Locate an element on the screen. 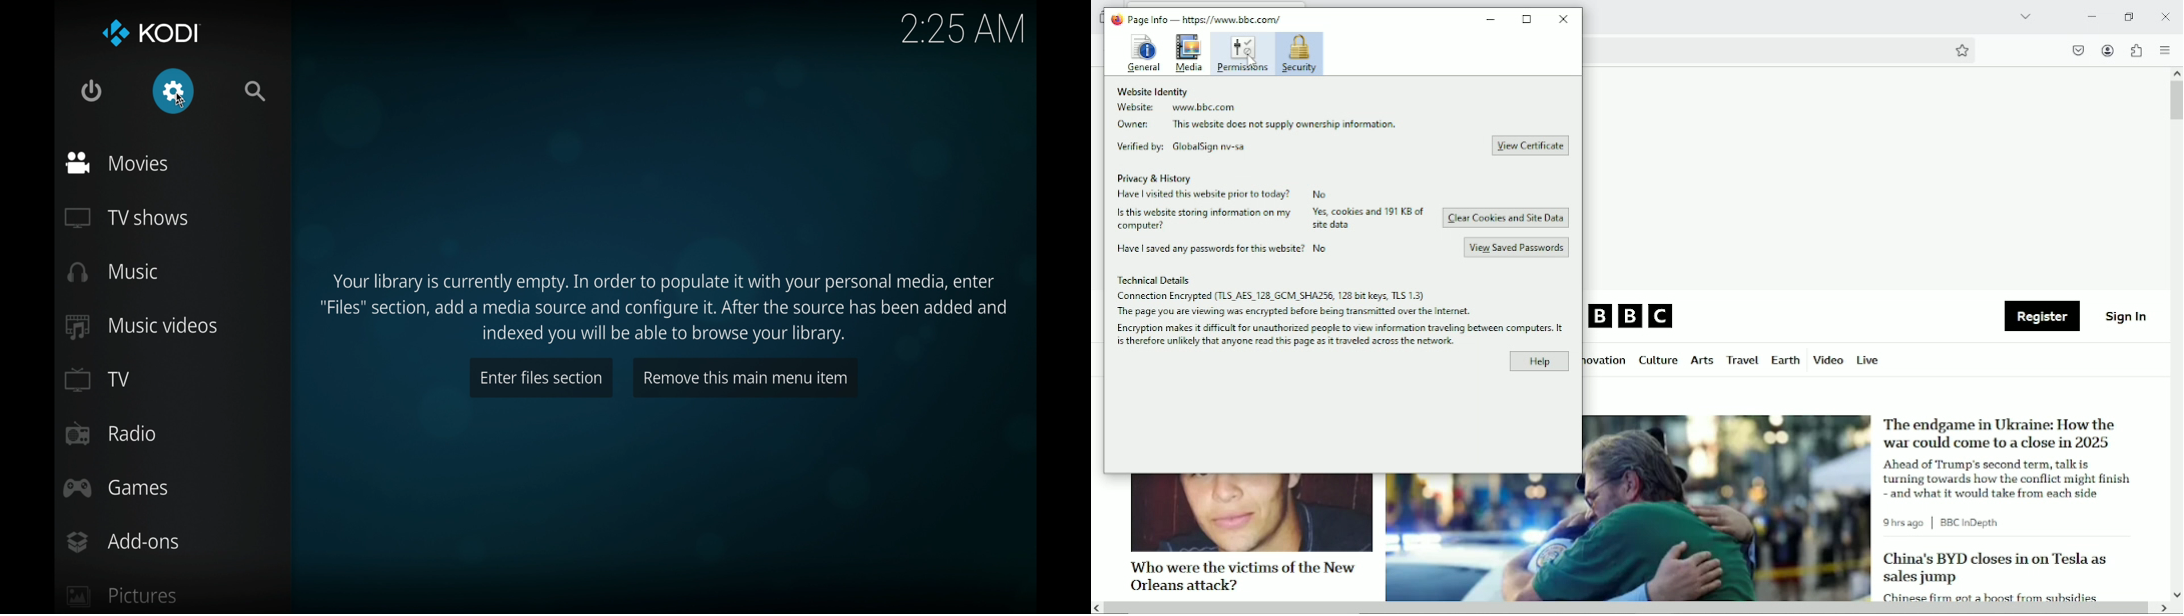  music is located at coordinates (113, 273).